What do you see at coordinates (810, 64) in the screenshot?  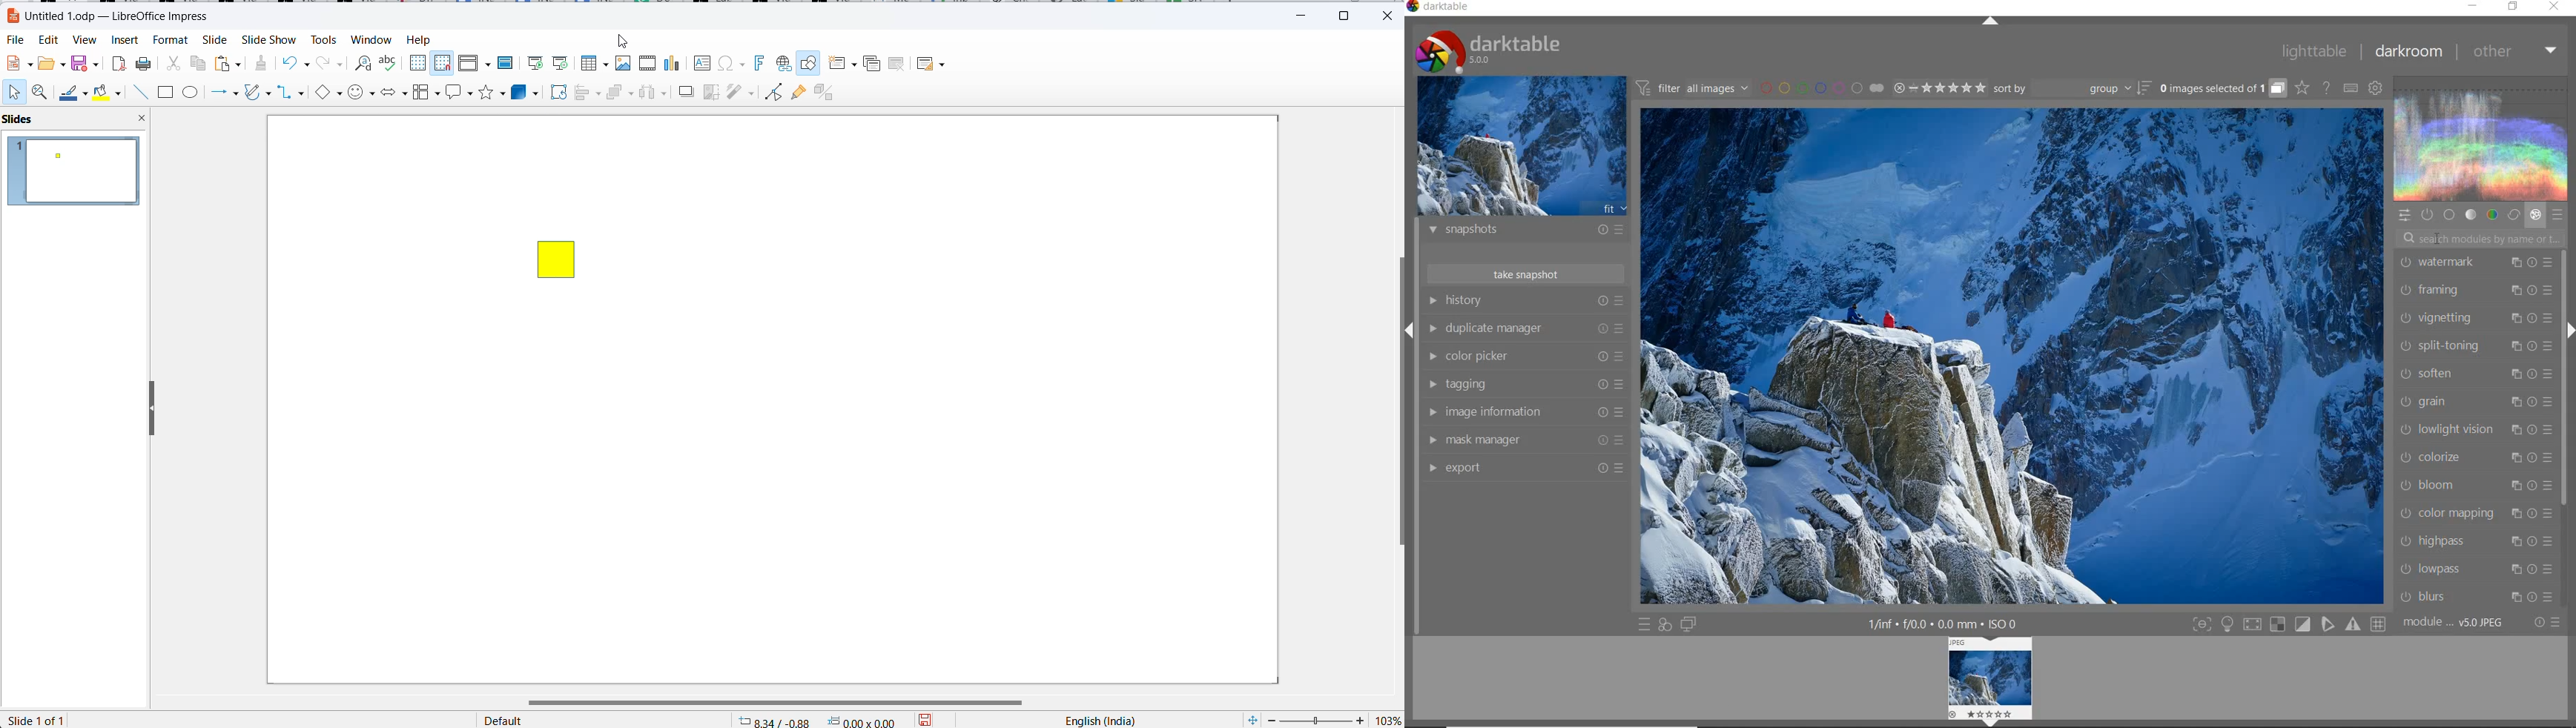 I see `Show draw functions` at bounding box center [810, 64].